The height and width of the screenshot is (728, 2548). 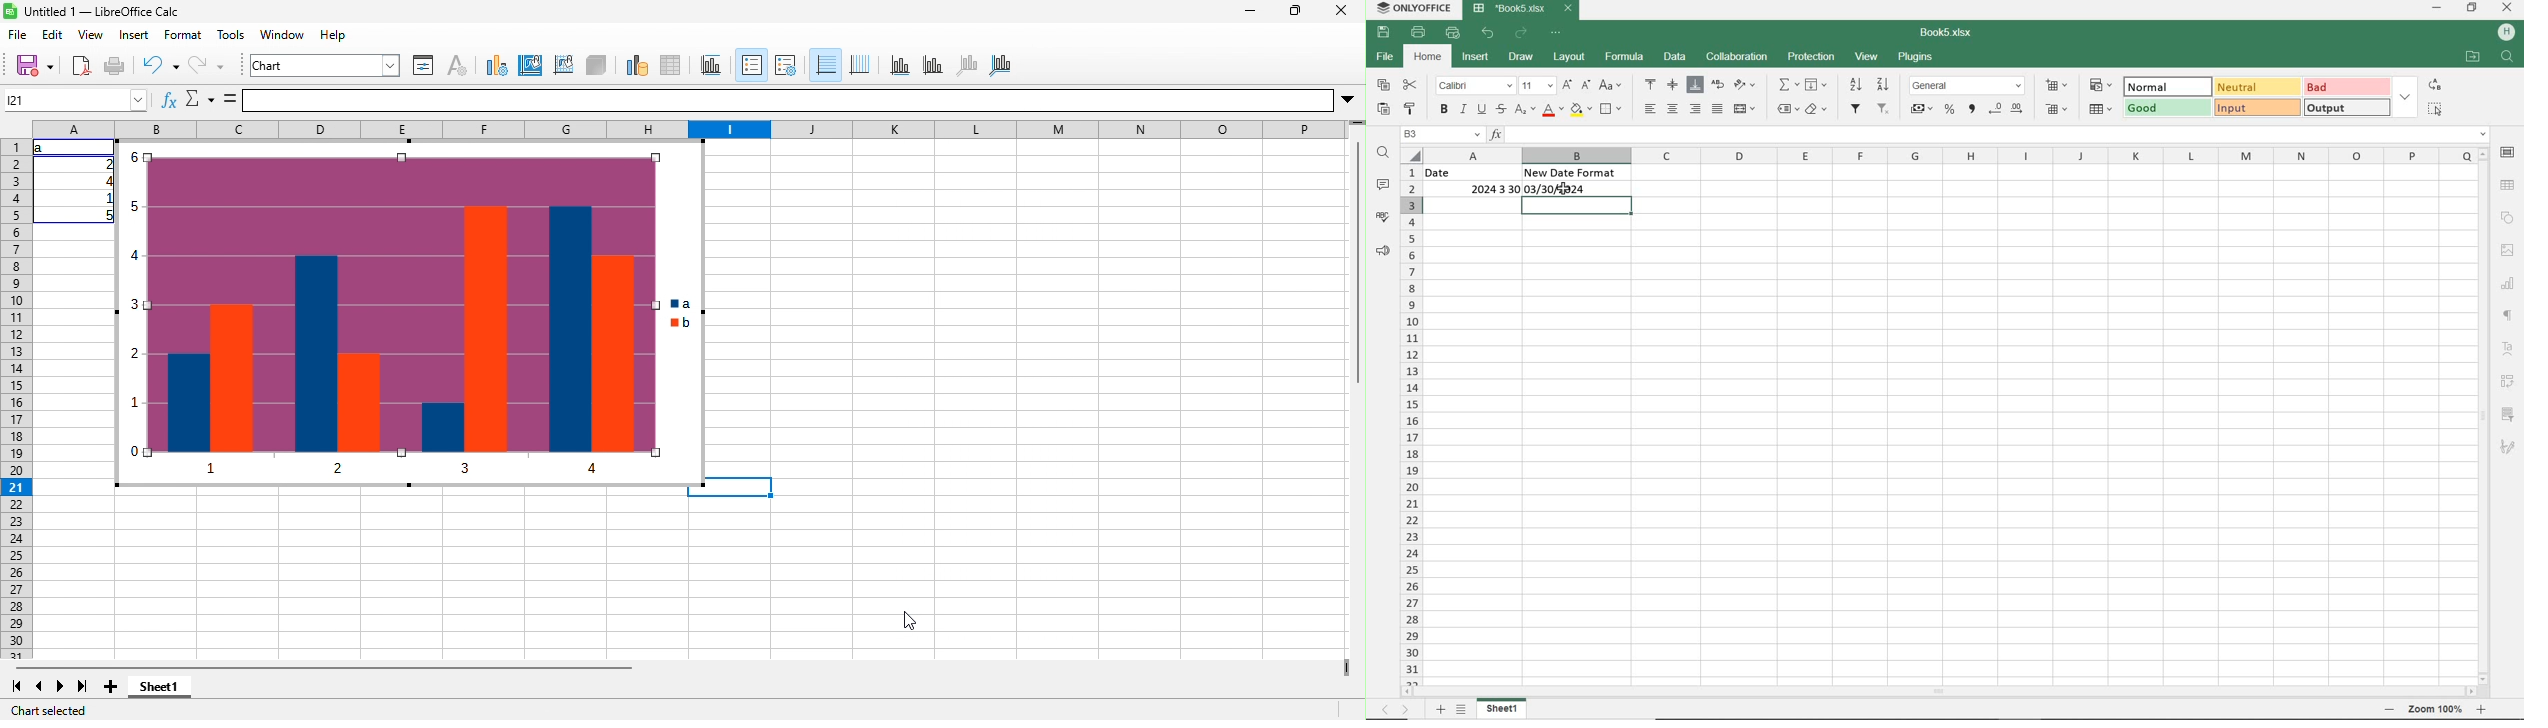 I want to click on VIEW, so click(x=1867, y=57).